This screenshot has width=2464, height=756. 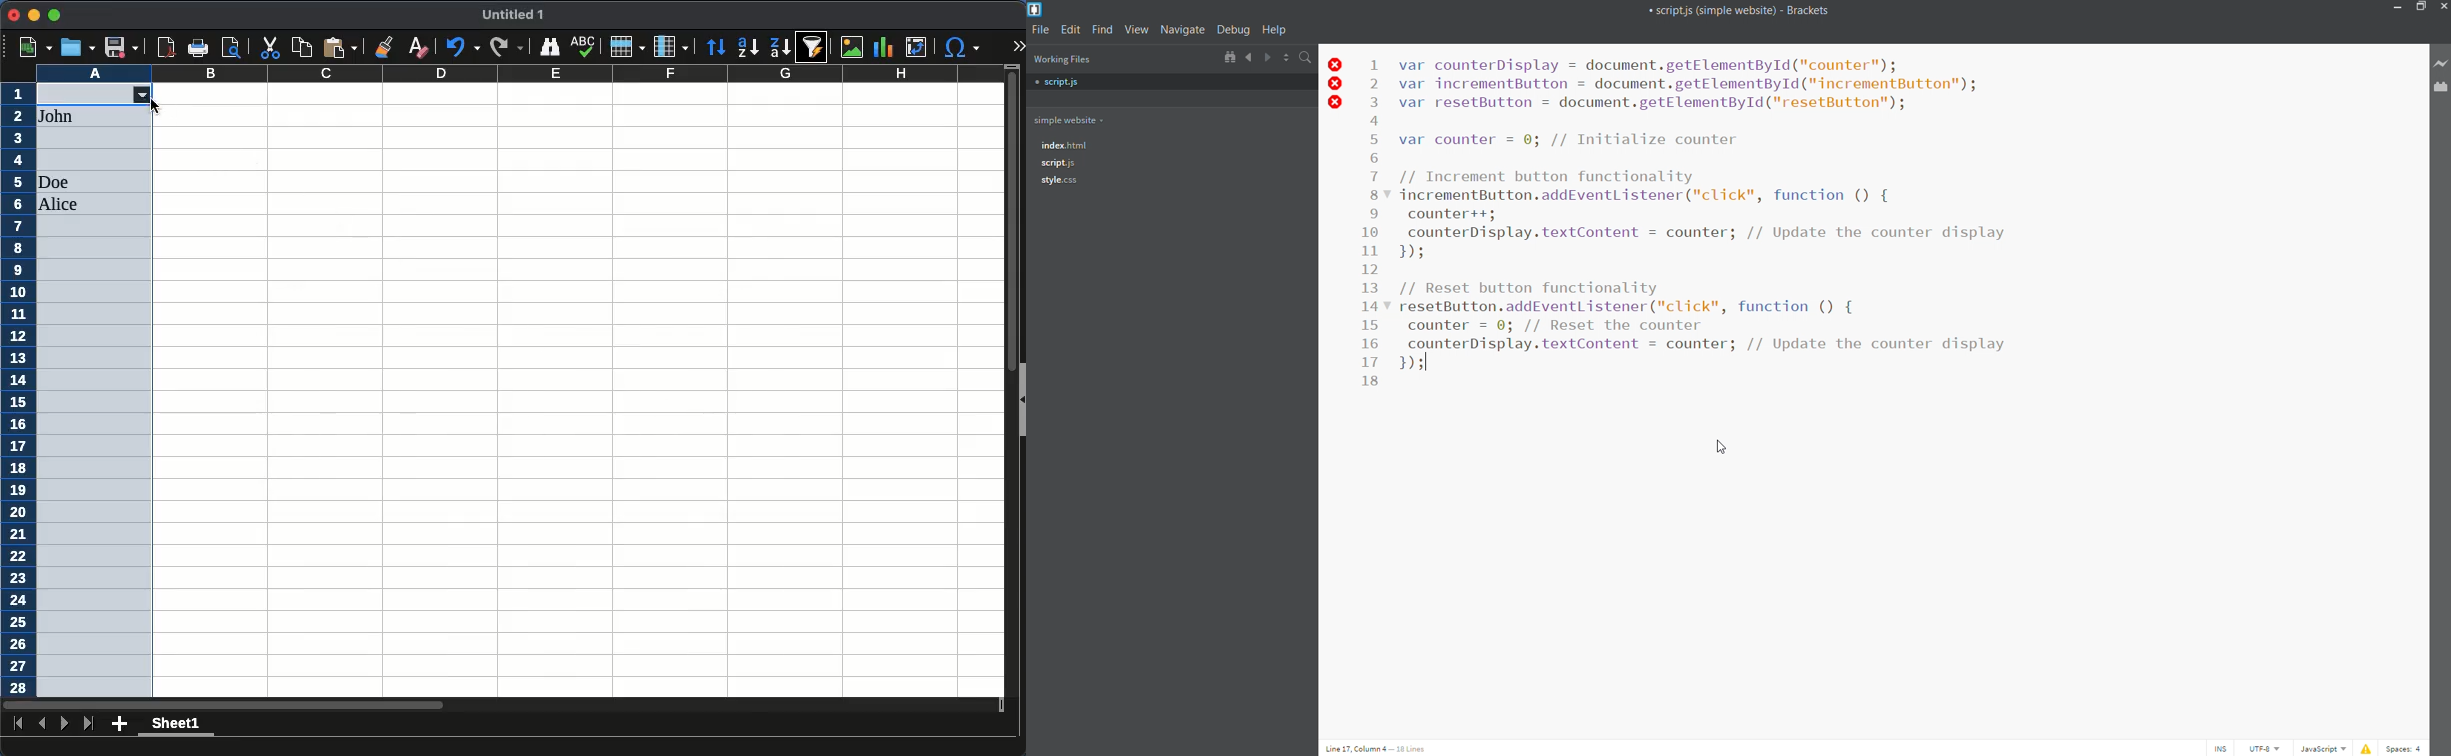 I want to click on Increment and Reset button Functionality Code, so click(x=1703, y=212).